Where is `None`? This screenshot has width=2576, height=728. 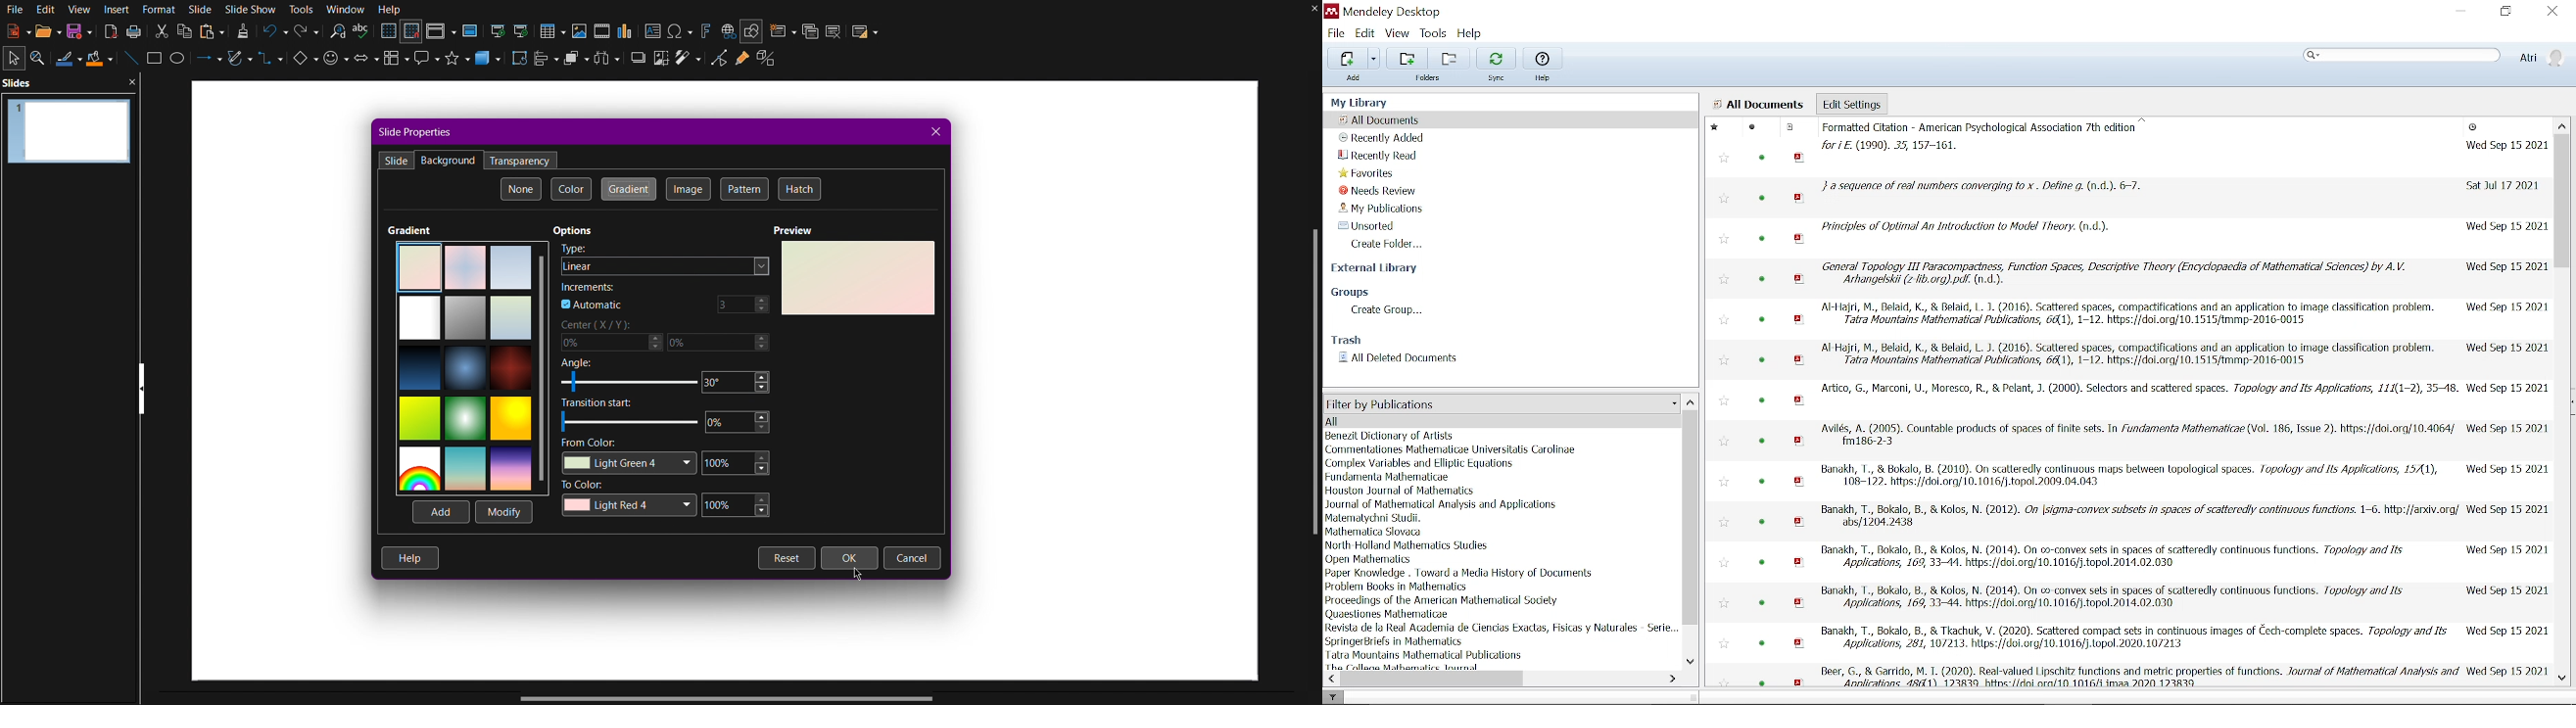
None is located at coordinates (521, 189).